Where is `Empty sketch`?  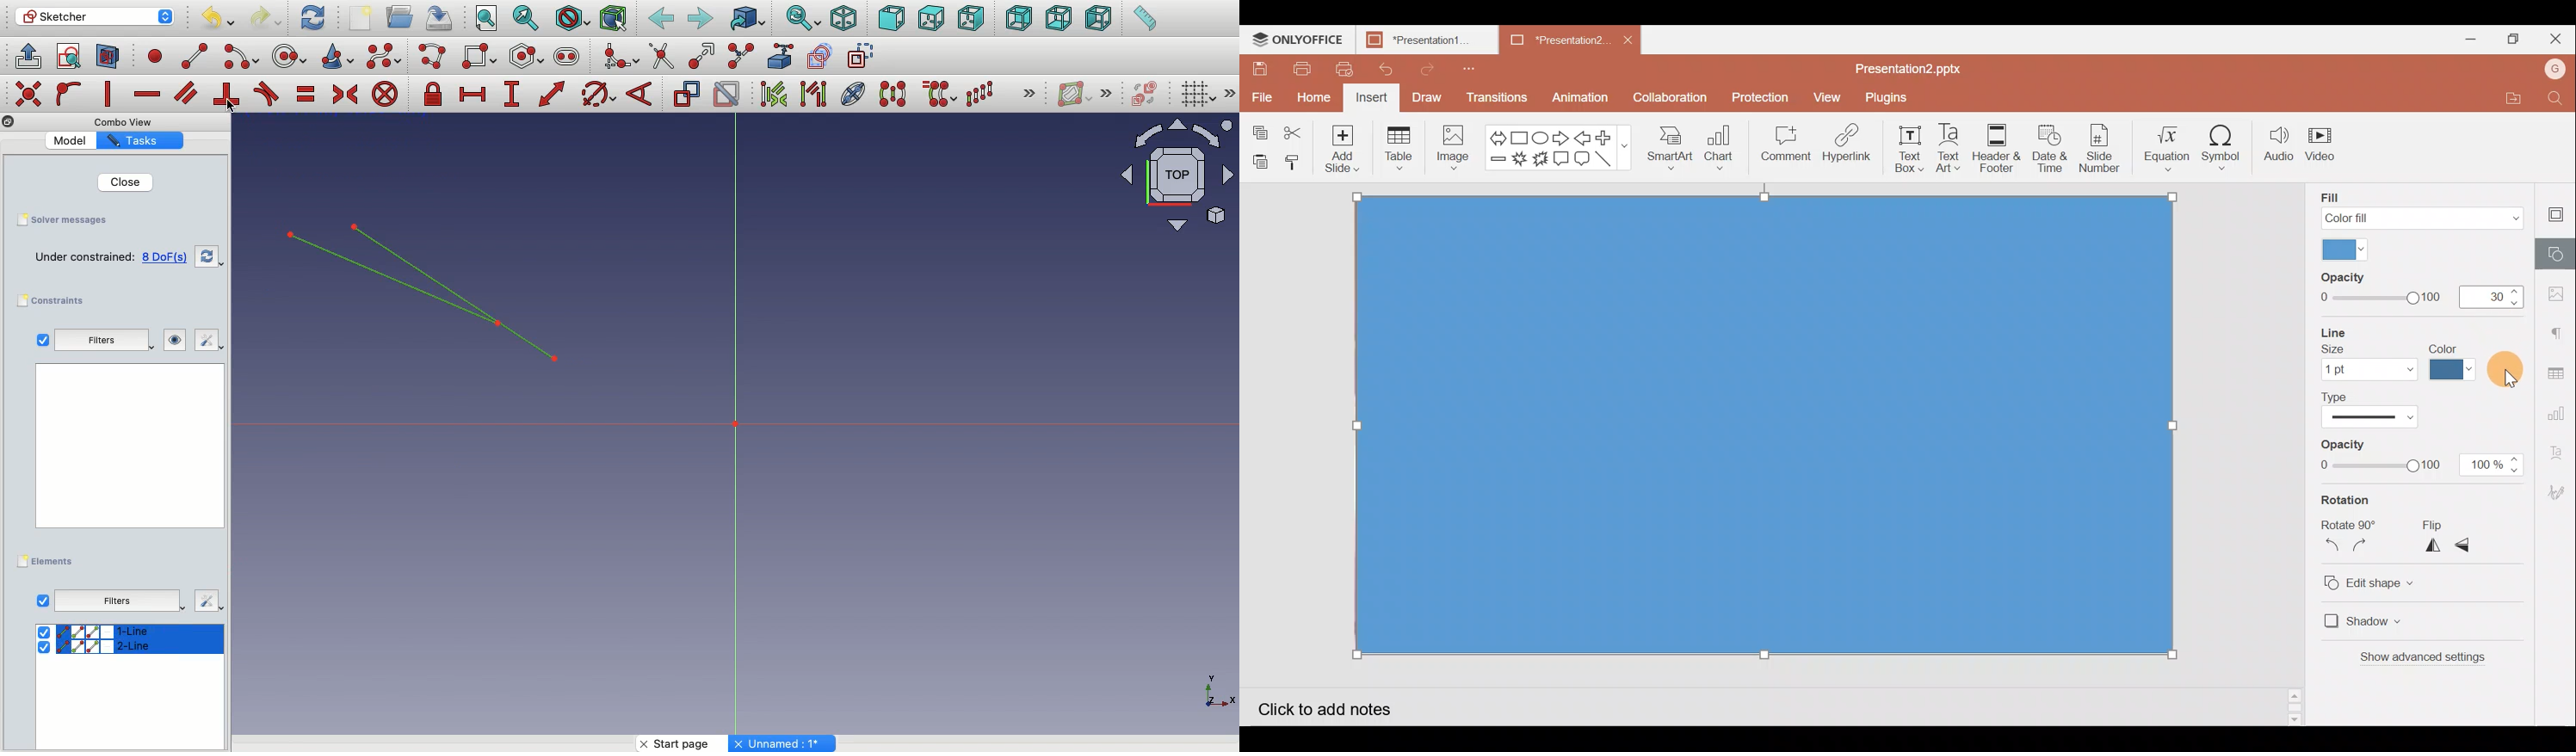 Empty sketch is located at coordinates (109, 256).